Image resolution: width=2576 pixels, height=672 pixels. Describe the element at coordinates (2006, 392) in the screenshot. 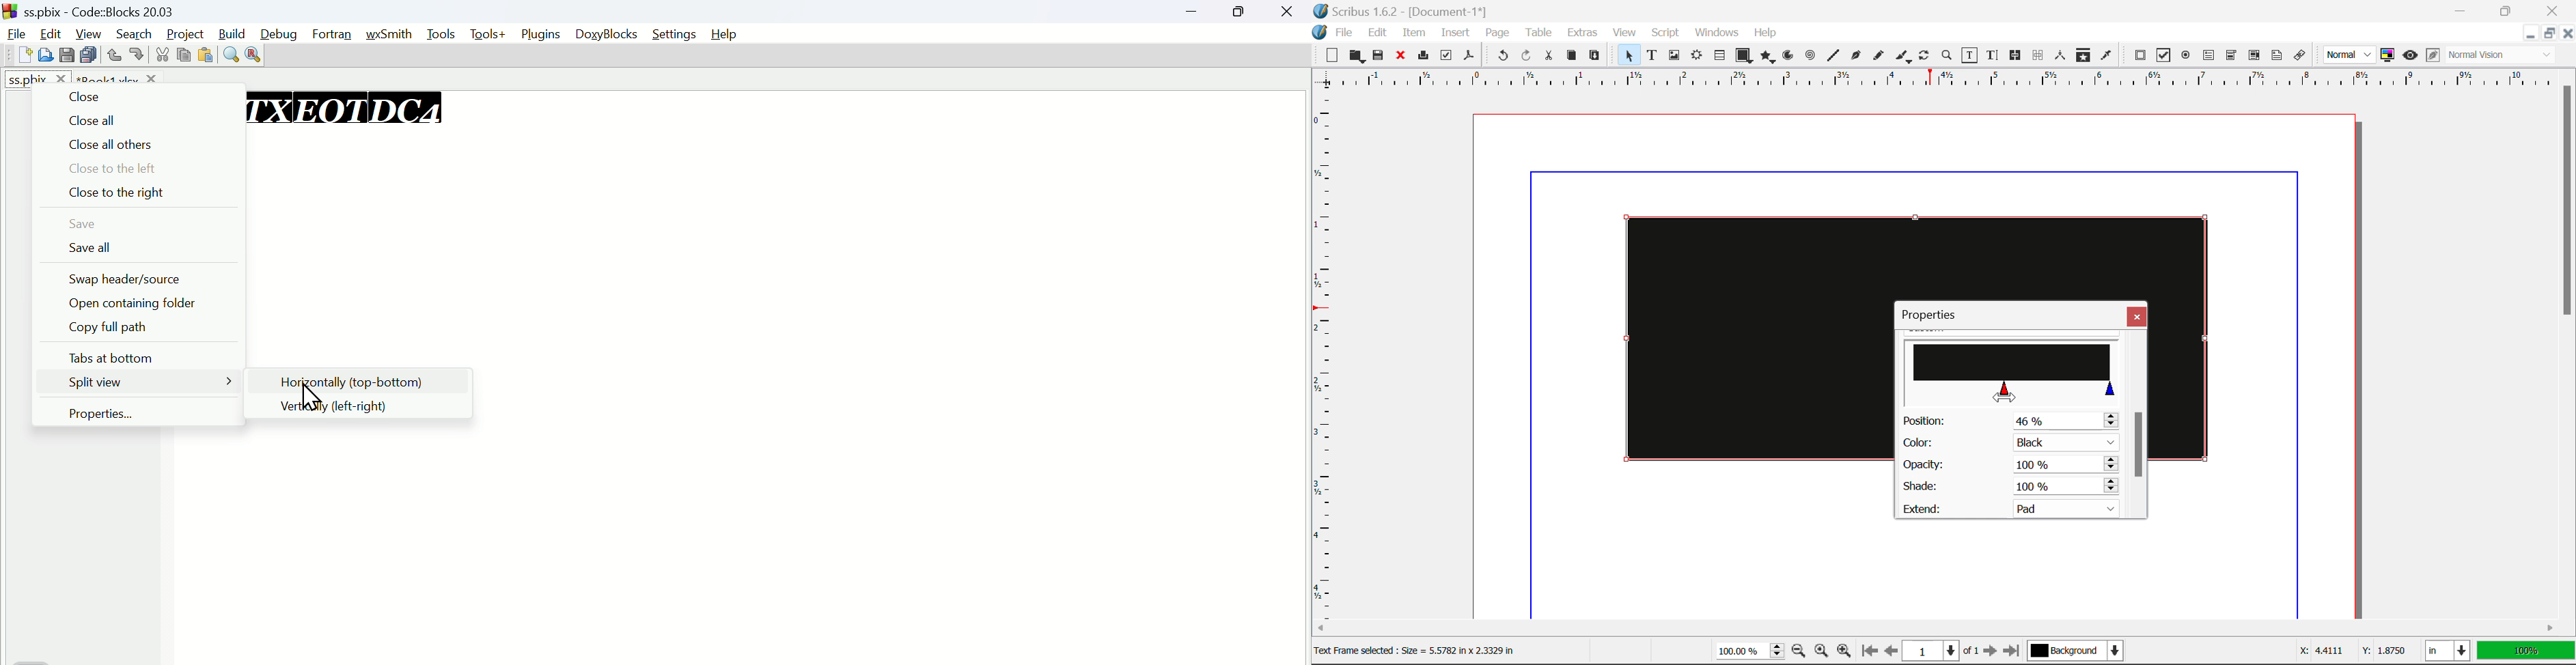

I see `MOUSE_UP Cursor Position` at that location.